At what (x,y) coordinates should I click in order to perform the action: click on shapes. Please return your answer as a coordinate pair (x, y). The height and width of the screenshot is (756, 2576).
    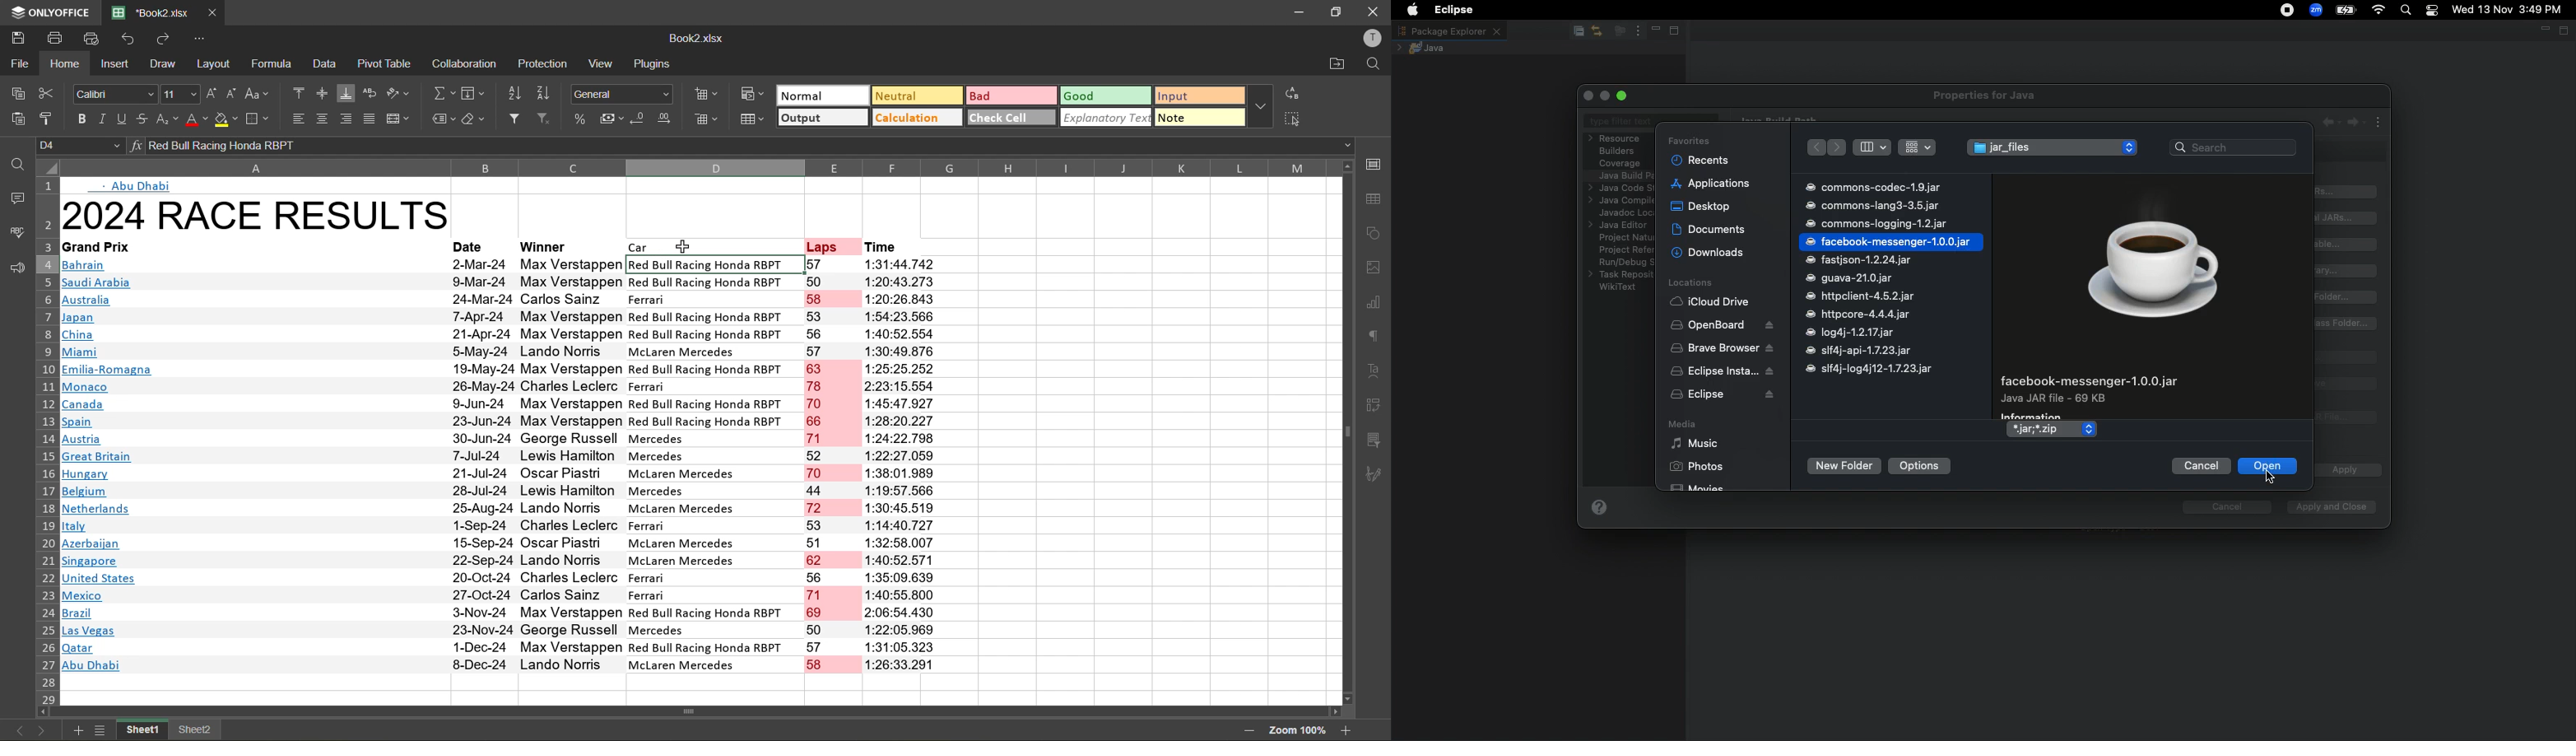
    Looking at the image, I should click on (1378, 232).